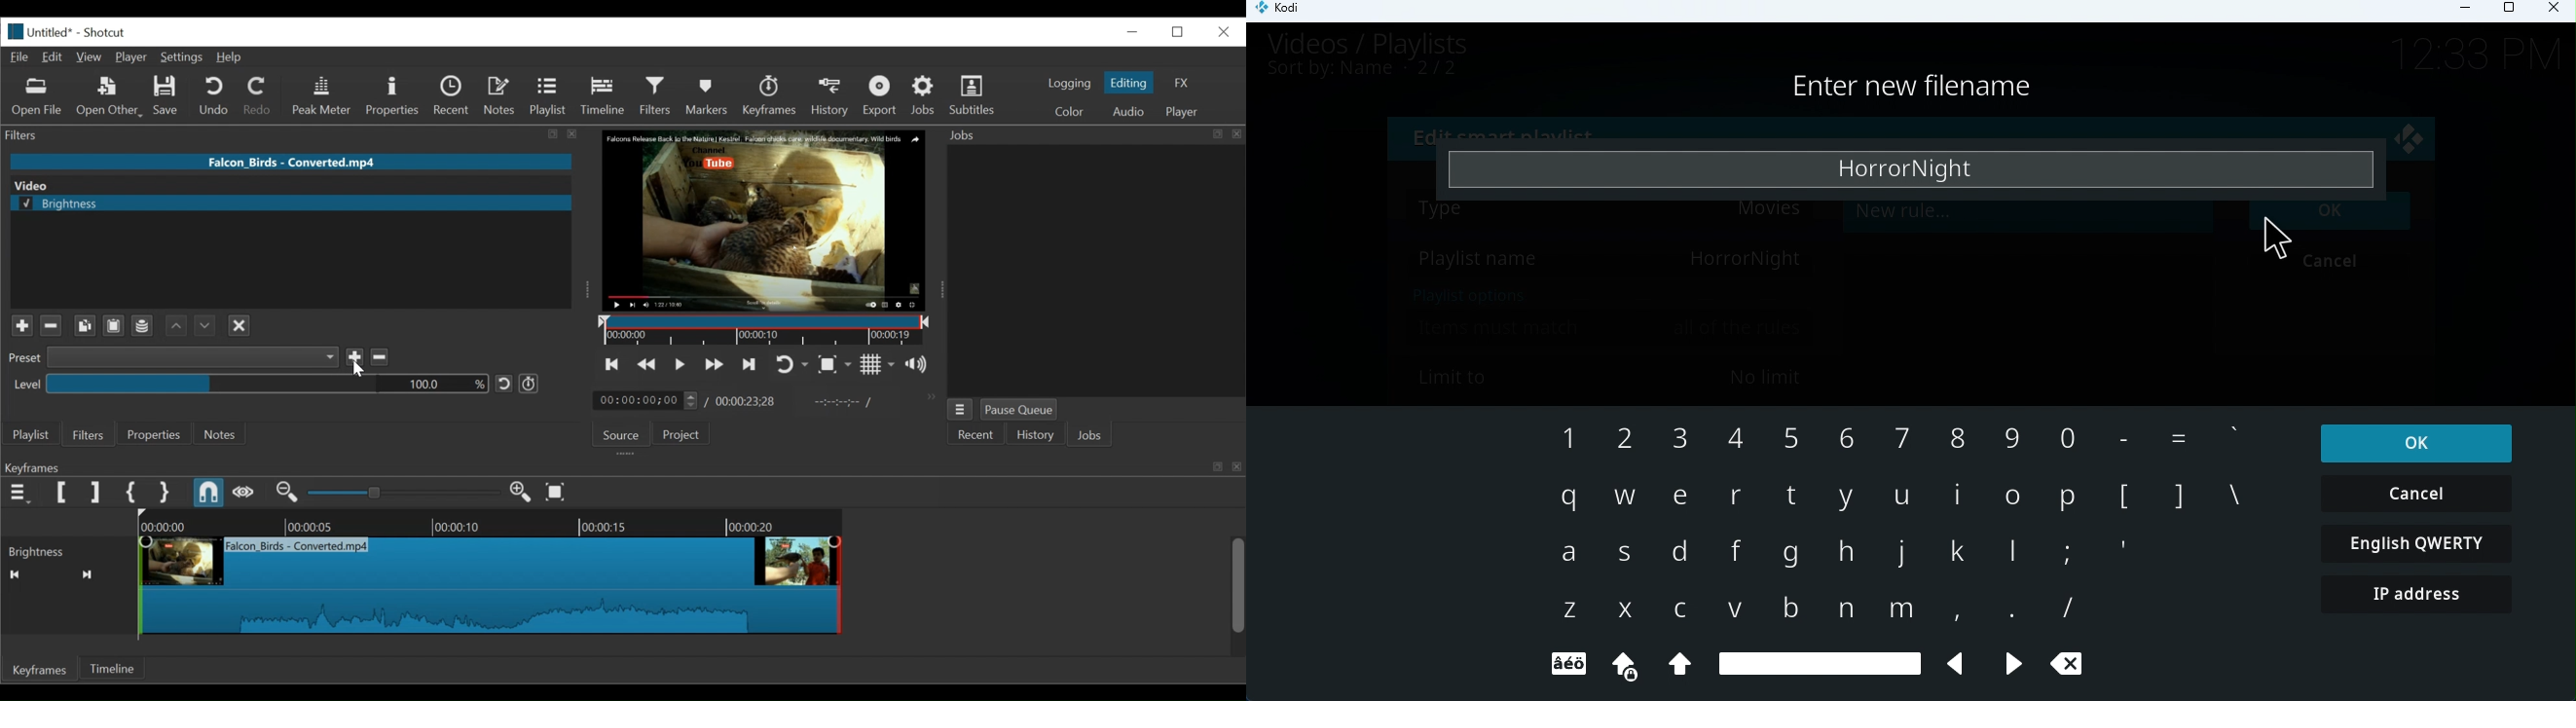 Image resolution: width=2576 pixels, height=728 pixels. What do you see at coordinates (322, 97) in the screenshot?
I see `Peak Meter` at bounding box center [322, 97].